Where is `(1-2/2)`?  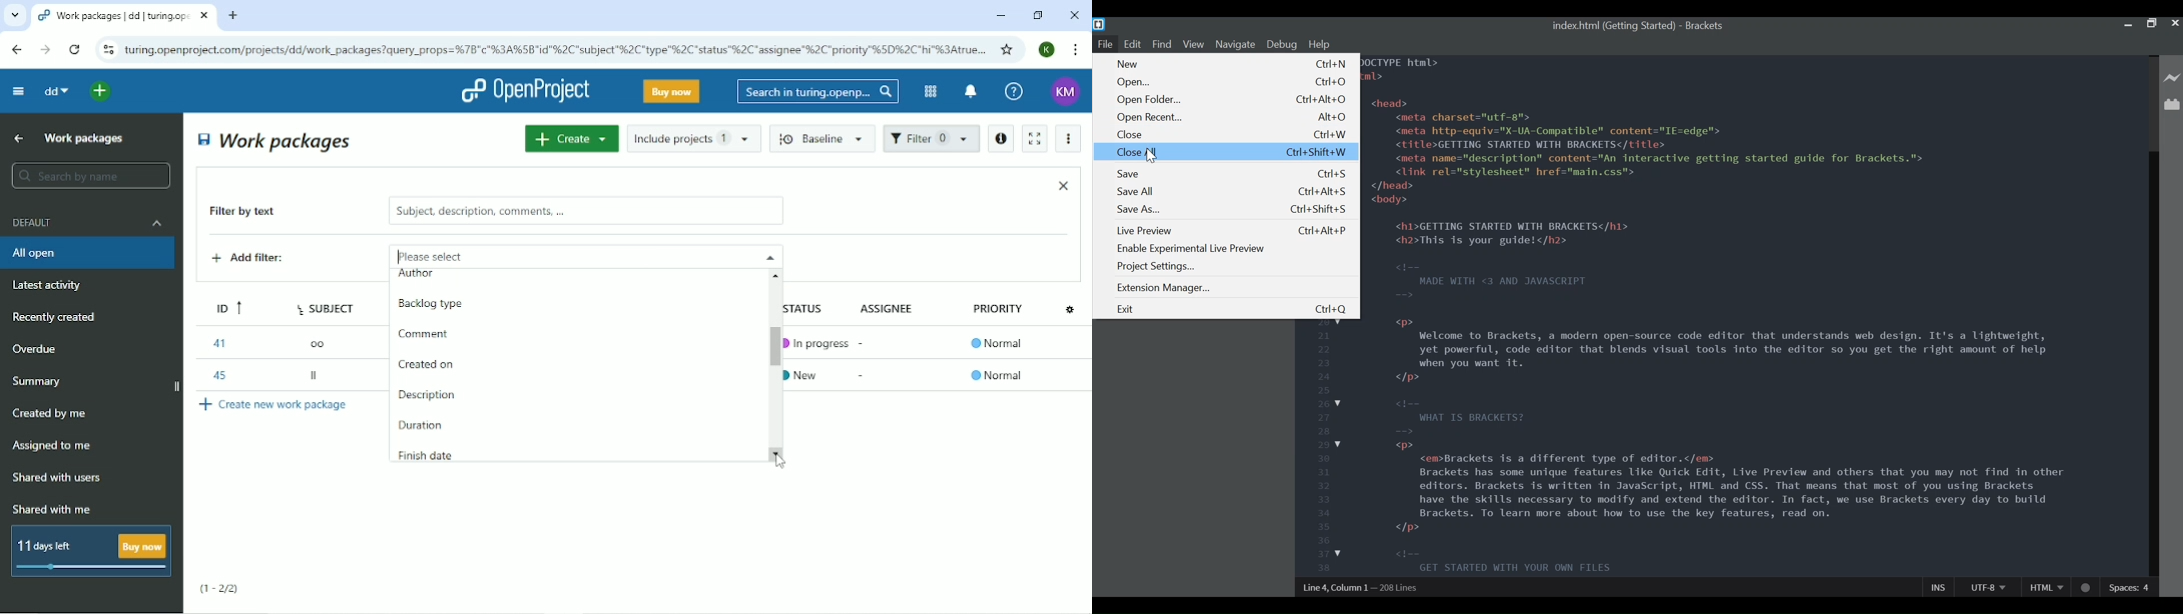 (1-2/2) is located at coordinates (220, 589).